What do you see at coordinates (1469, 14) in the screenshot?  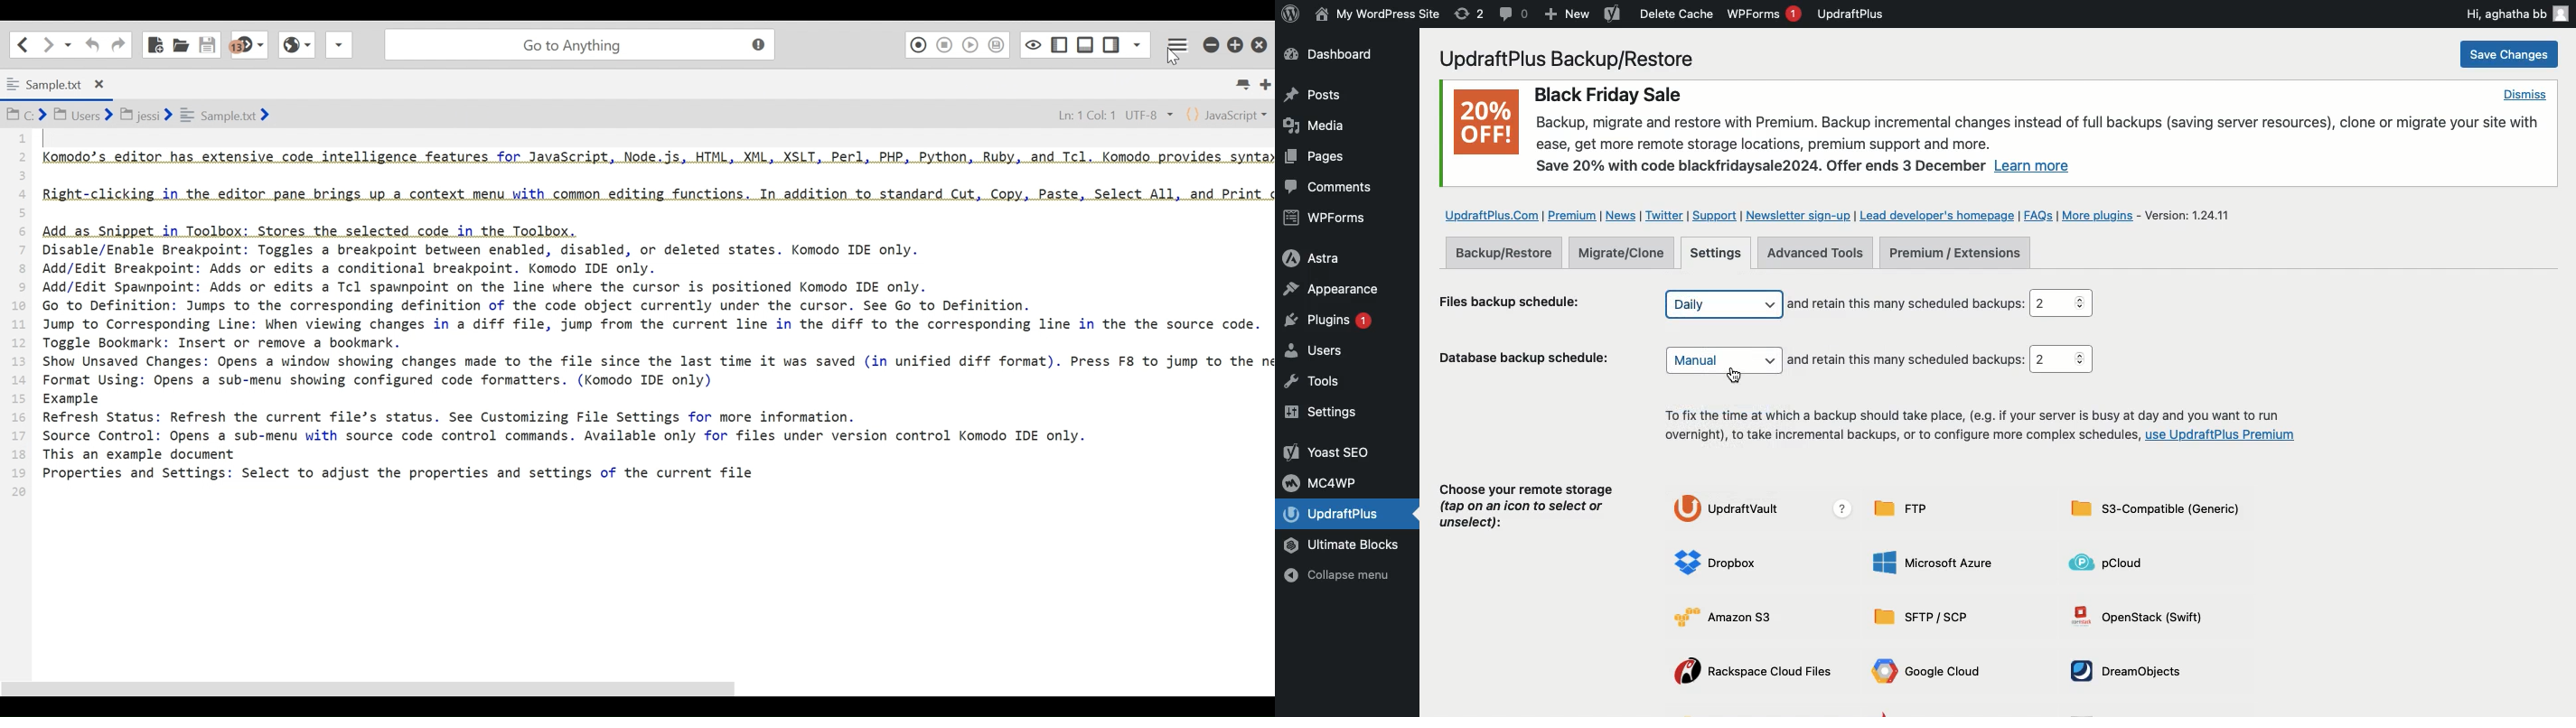 I see `Revision` at bounding box center [1469, 14].